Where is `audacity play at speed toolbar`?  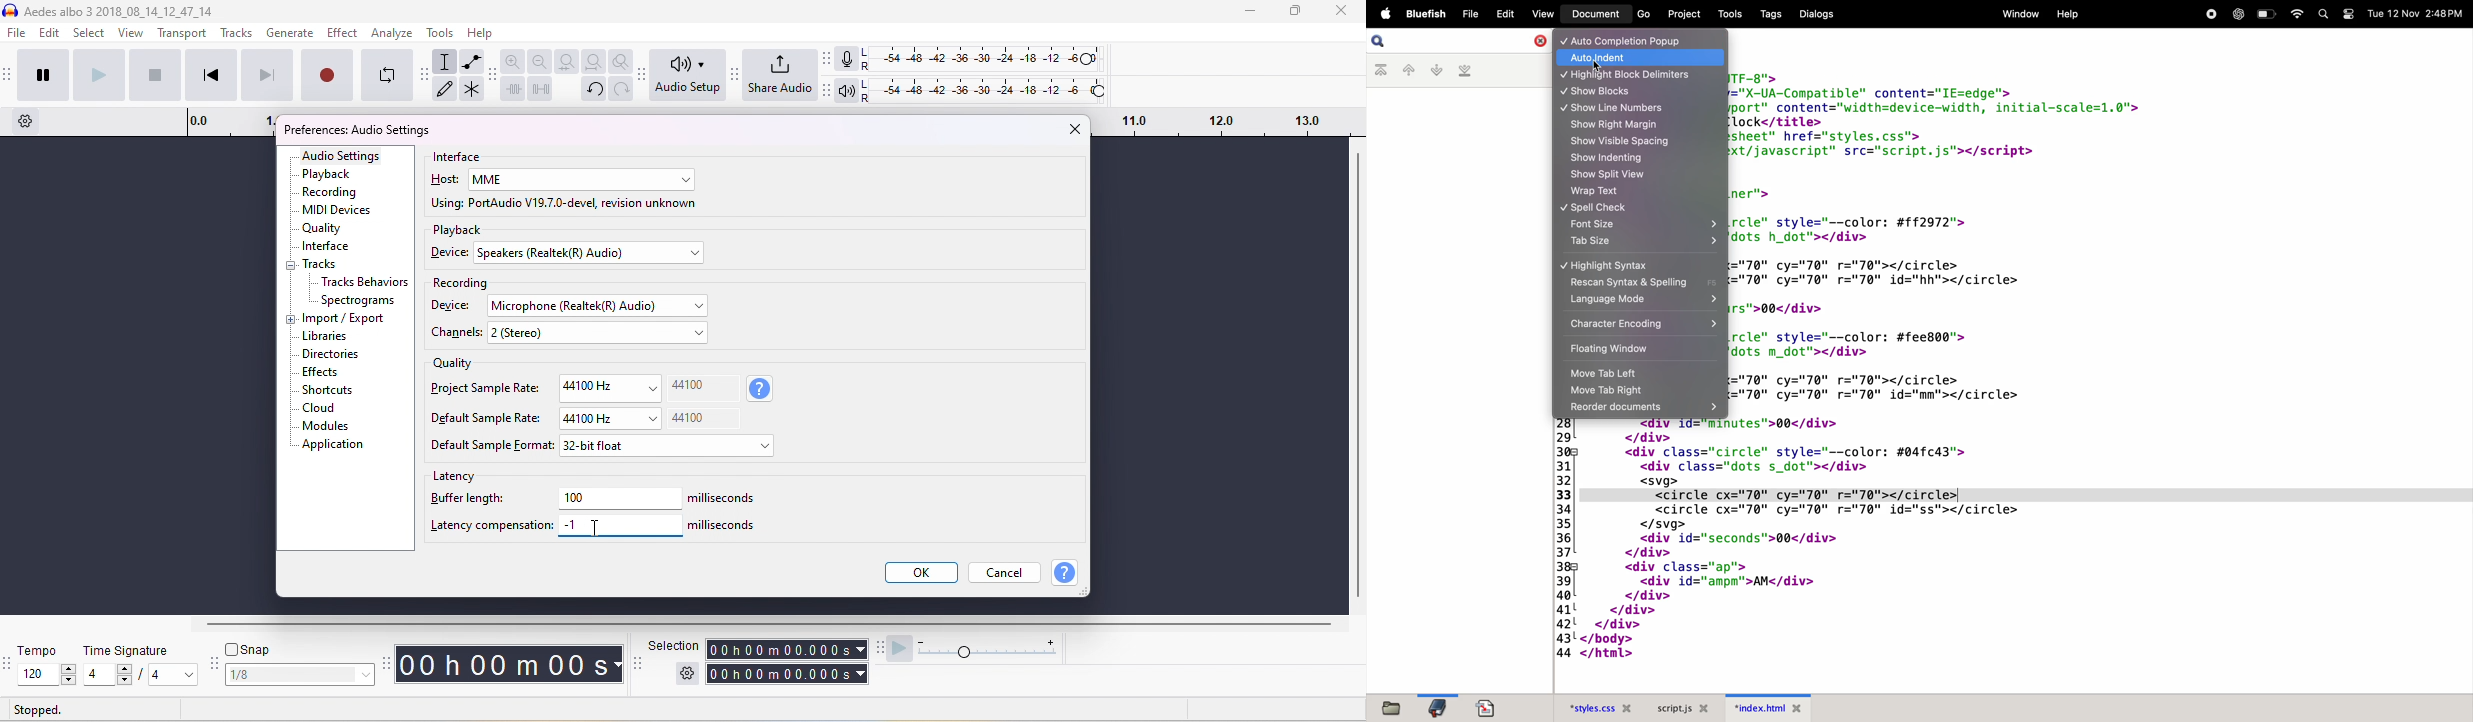 audacity play at speed toolbar is located at coordinates (881, 648).